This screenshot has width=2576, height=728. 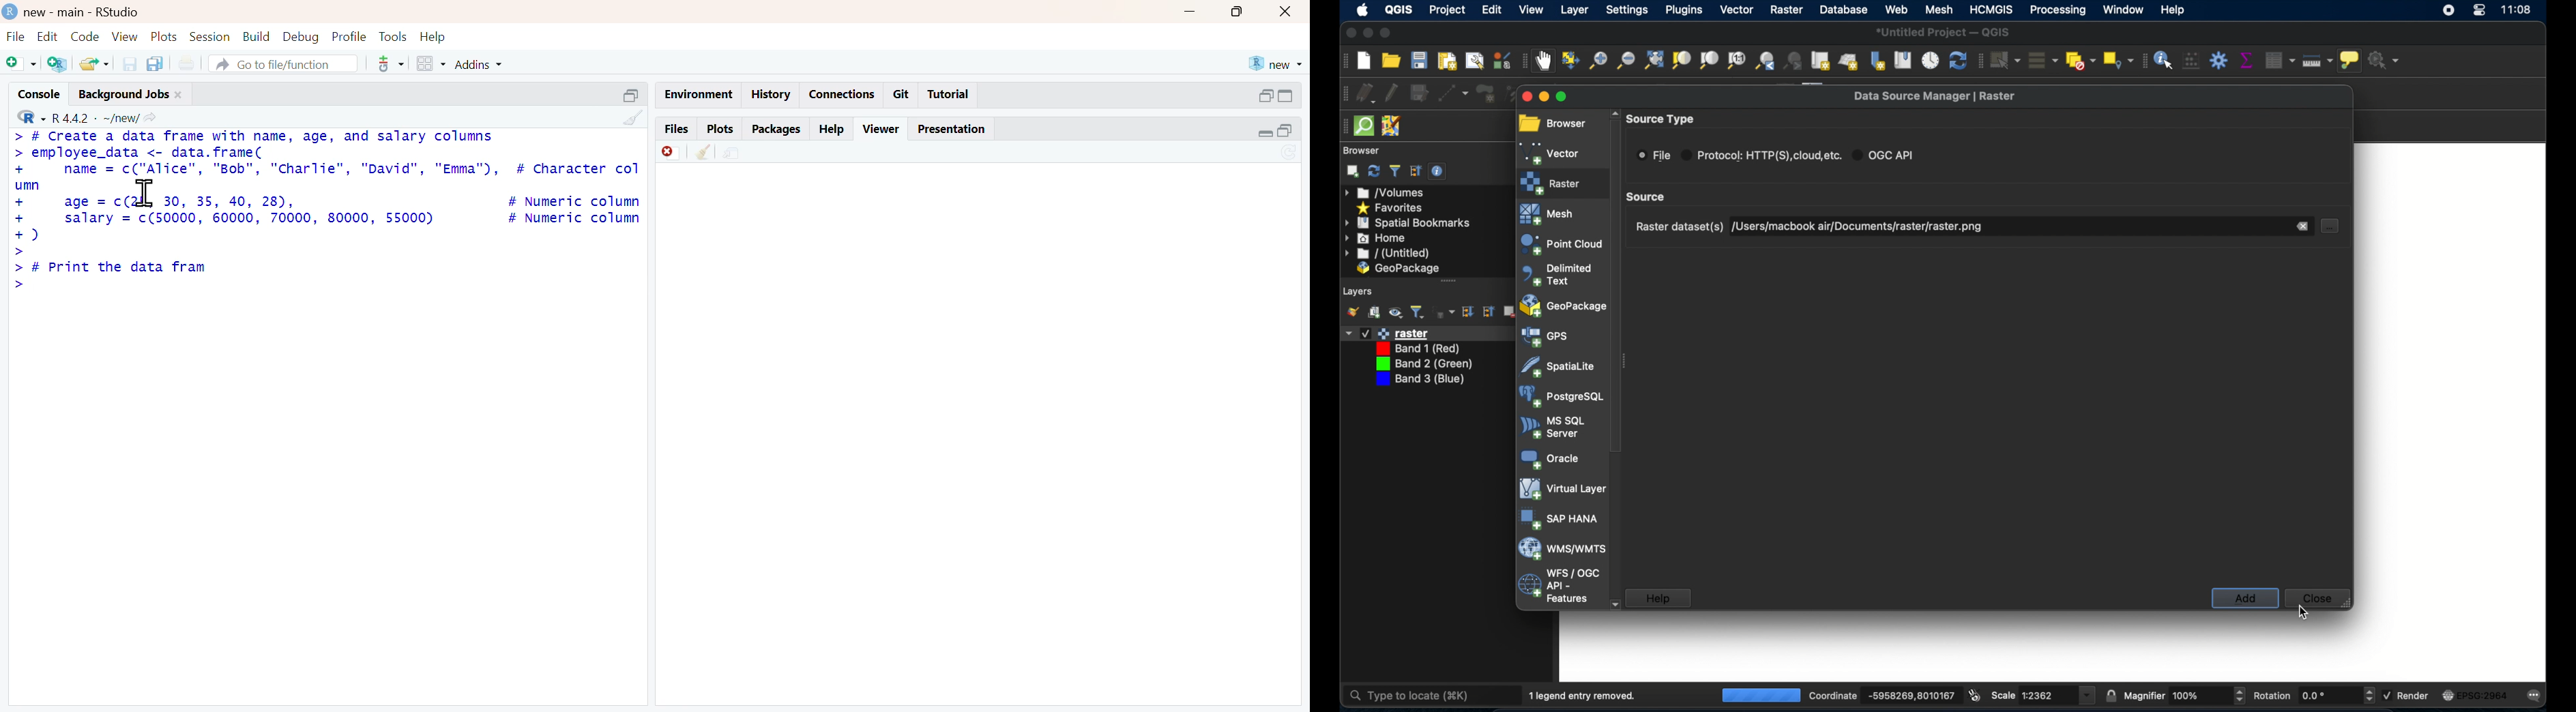 I want to click on scroll up arrow, so click(x=1615, y=113).